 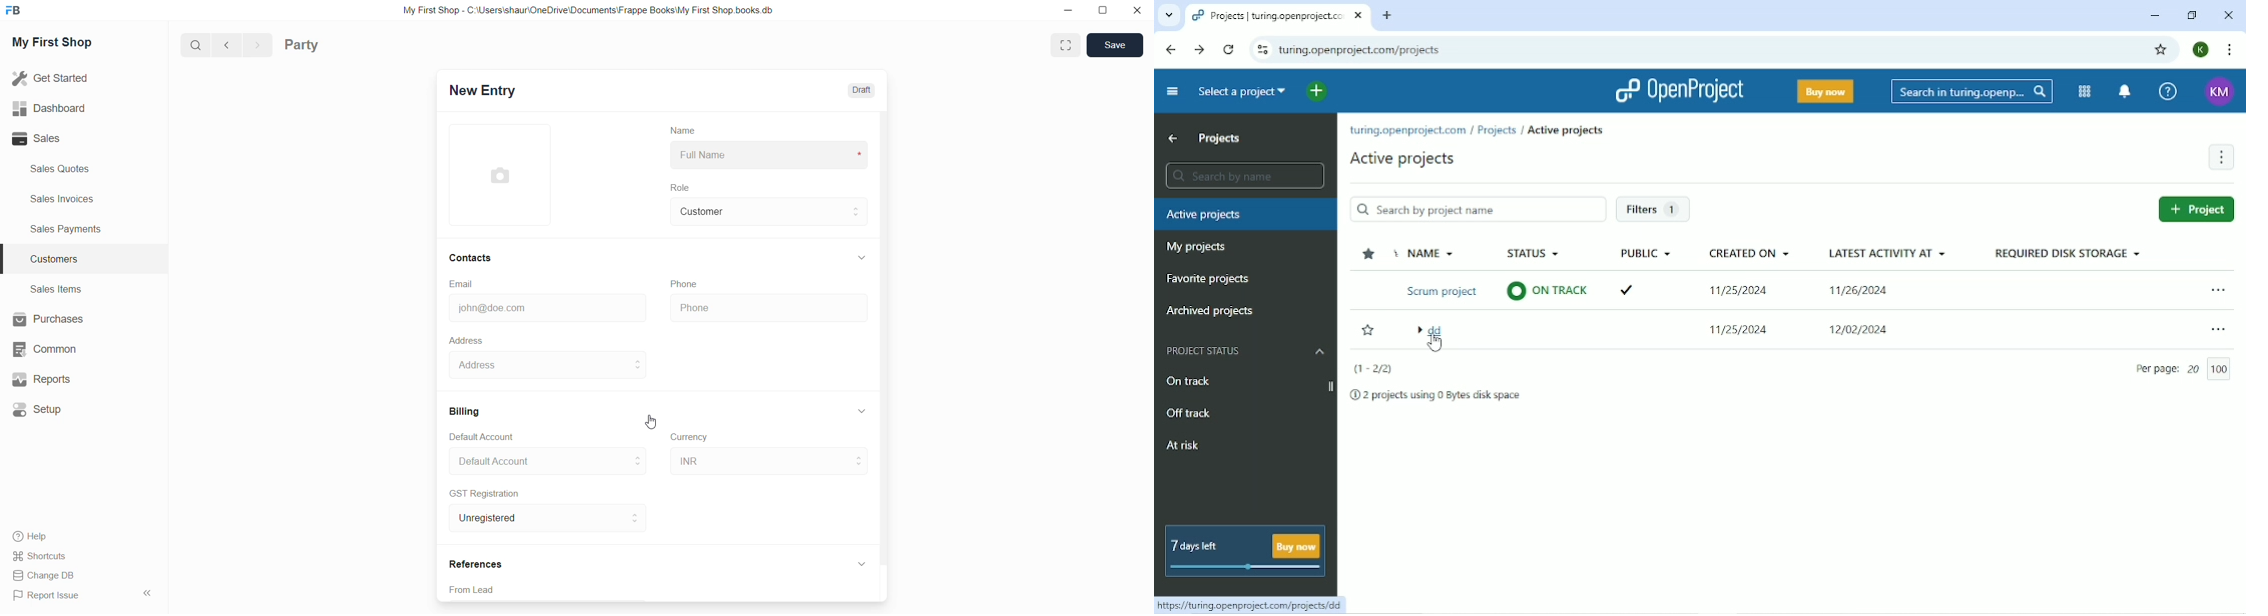 I want to click on sales payments, so click(x=72, y=231).